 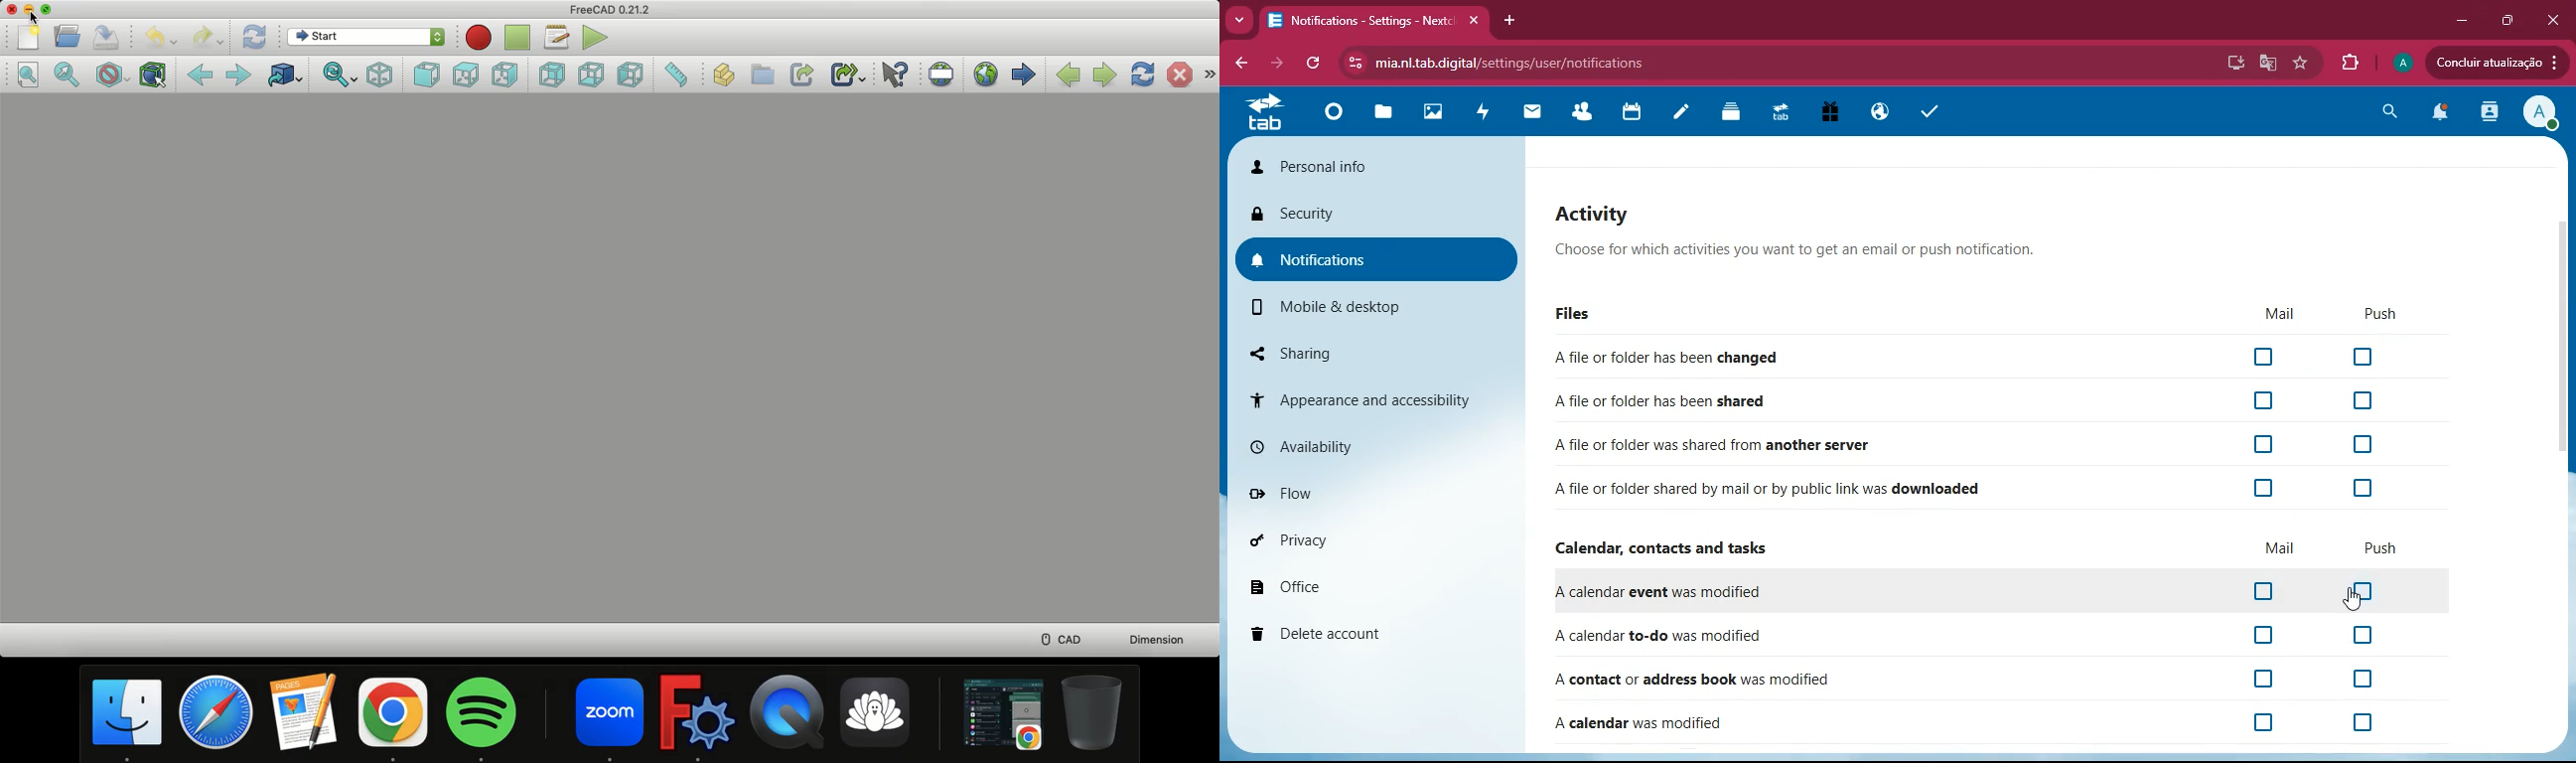 What do you see at coordinates (1365, 351) in the screenshot?
I see `sharing` at bounding box center [1365, 351].